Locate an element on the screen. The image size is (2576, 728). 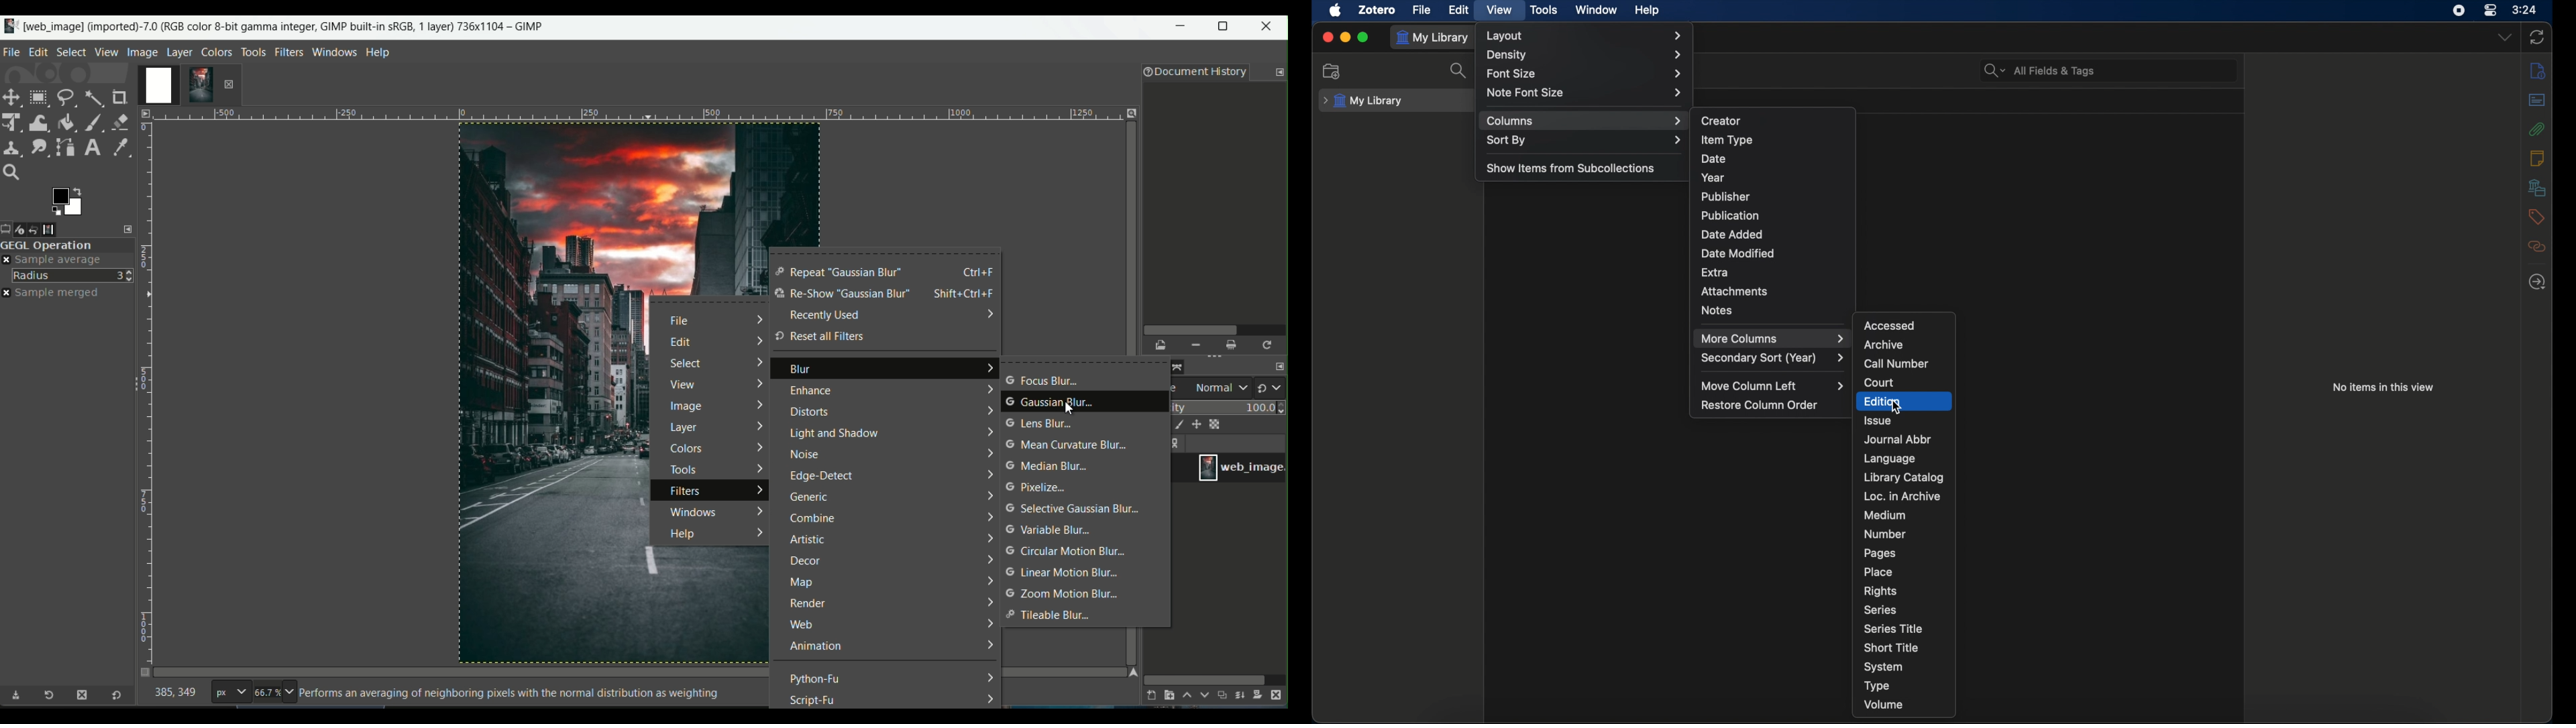
medium is located at coordinates (1884, 514).